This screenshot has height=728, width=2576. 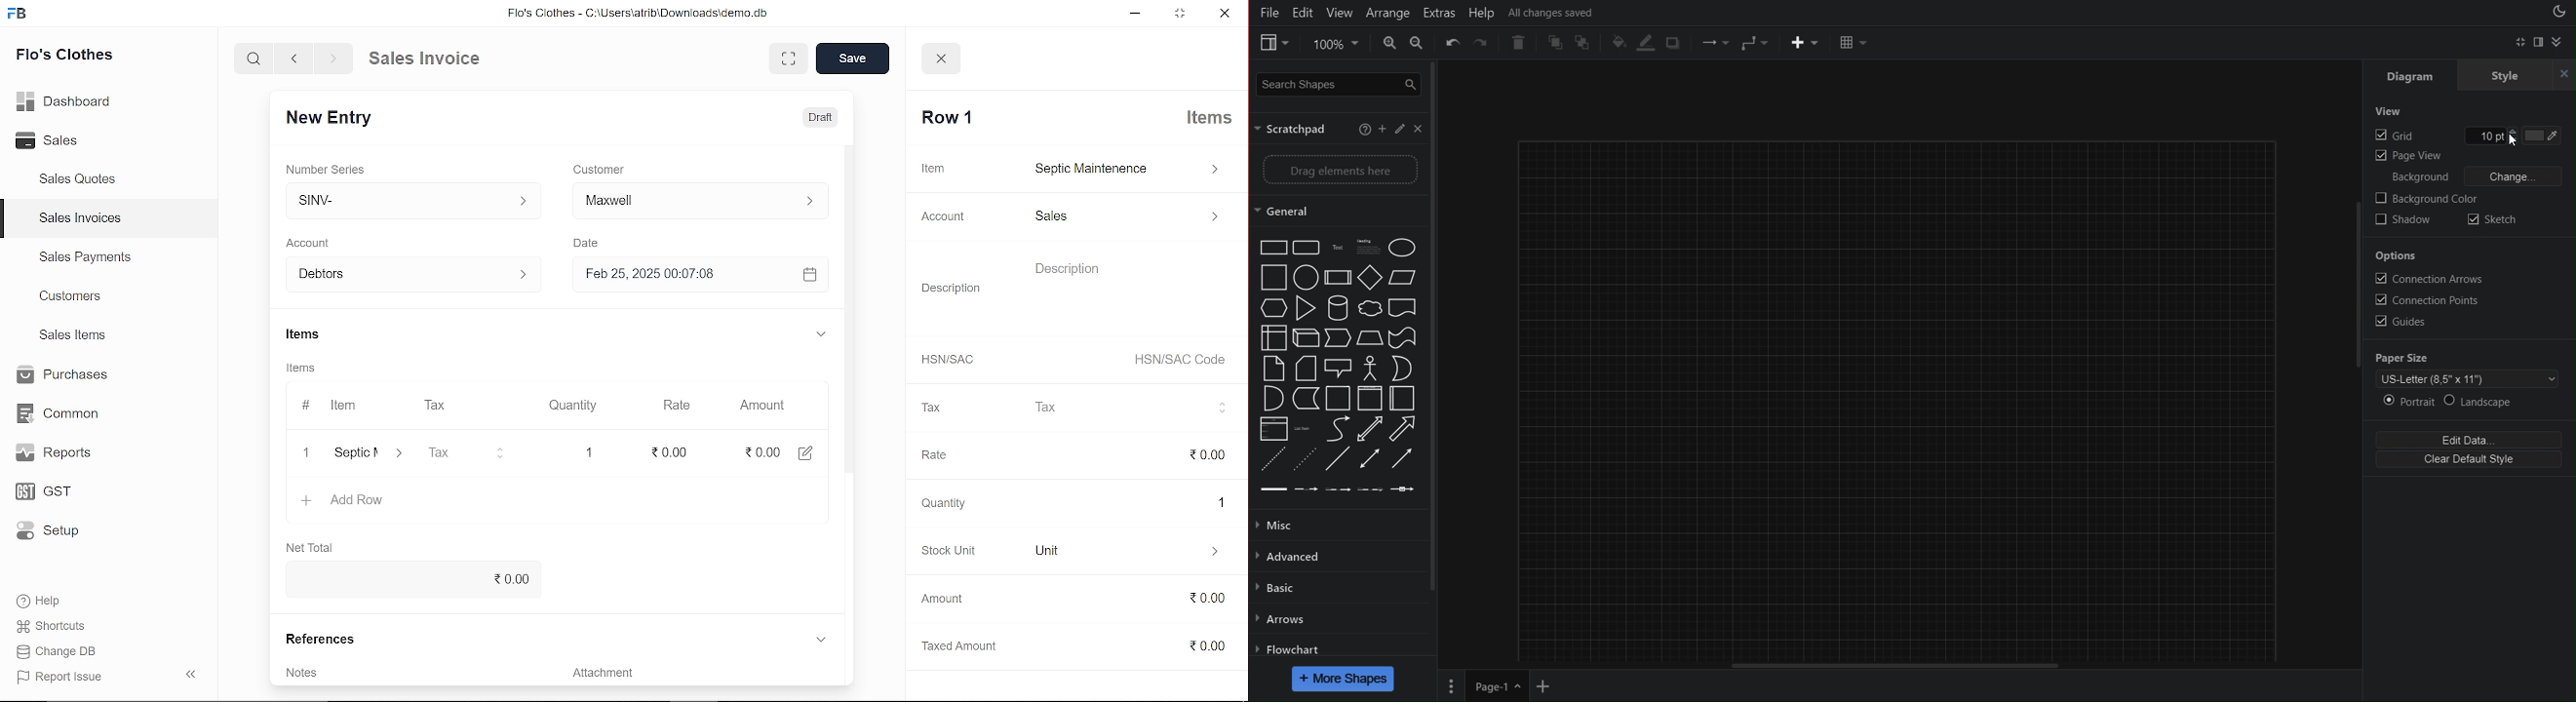 What do you see at coordinates (1211, 120) in the screenshot?
I see `Items` at bounding box center [1211, 120].